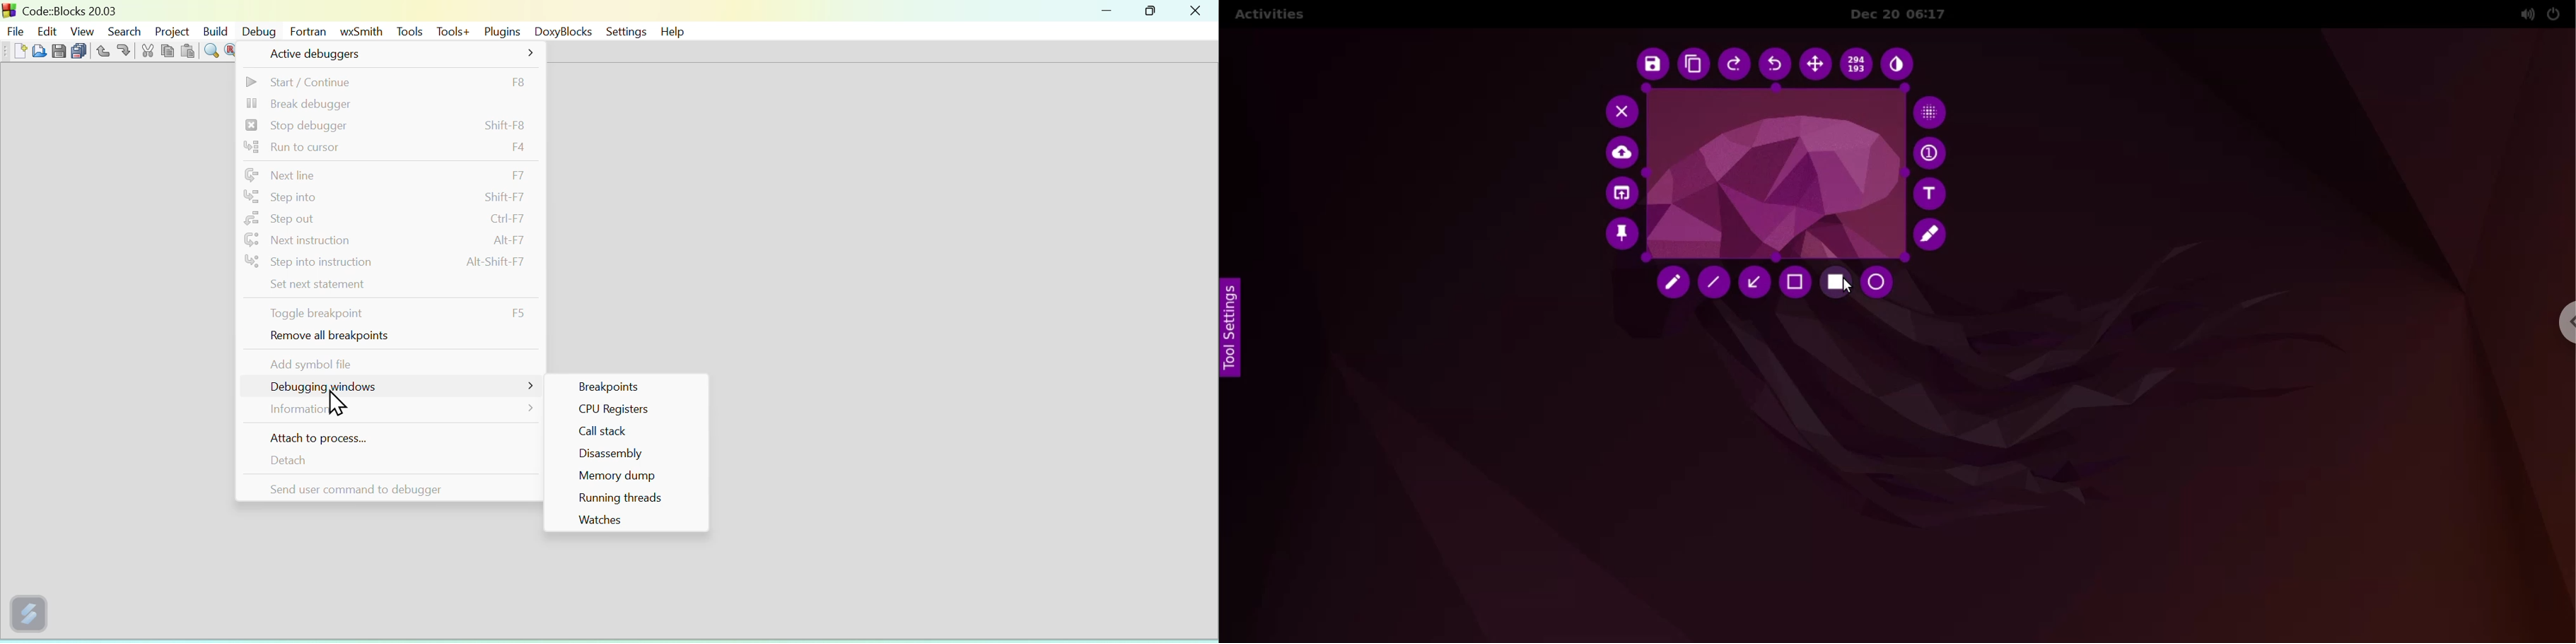 The height and width of the screenshot is (644, 2576). I want to click on new file, so click(18, 51).